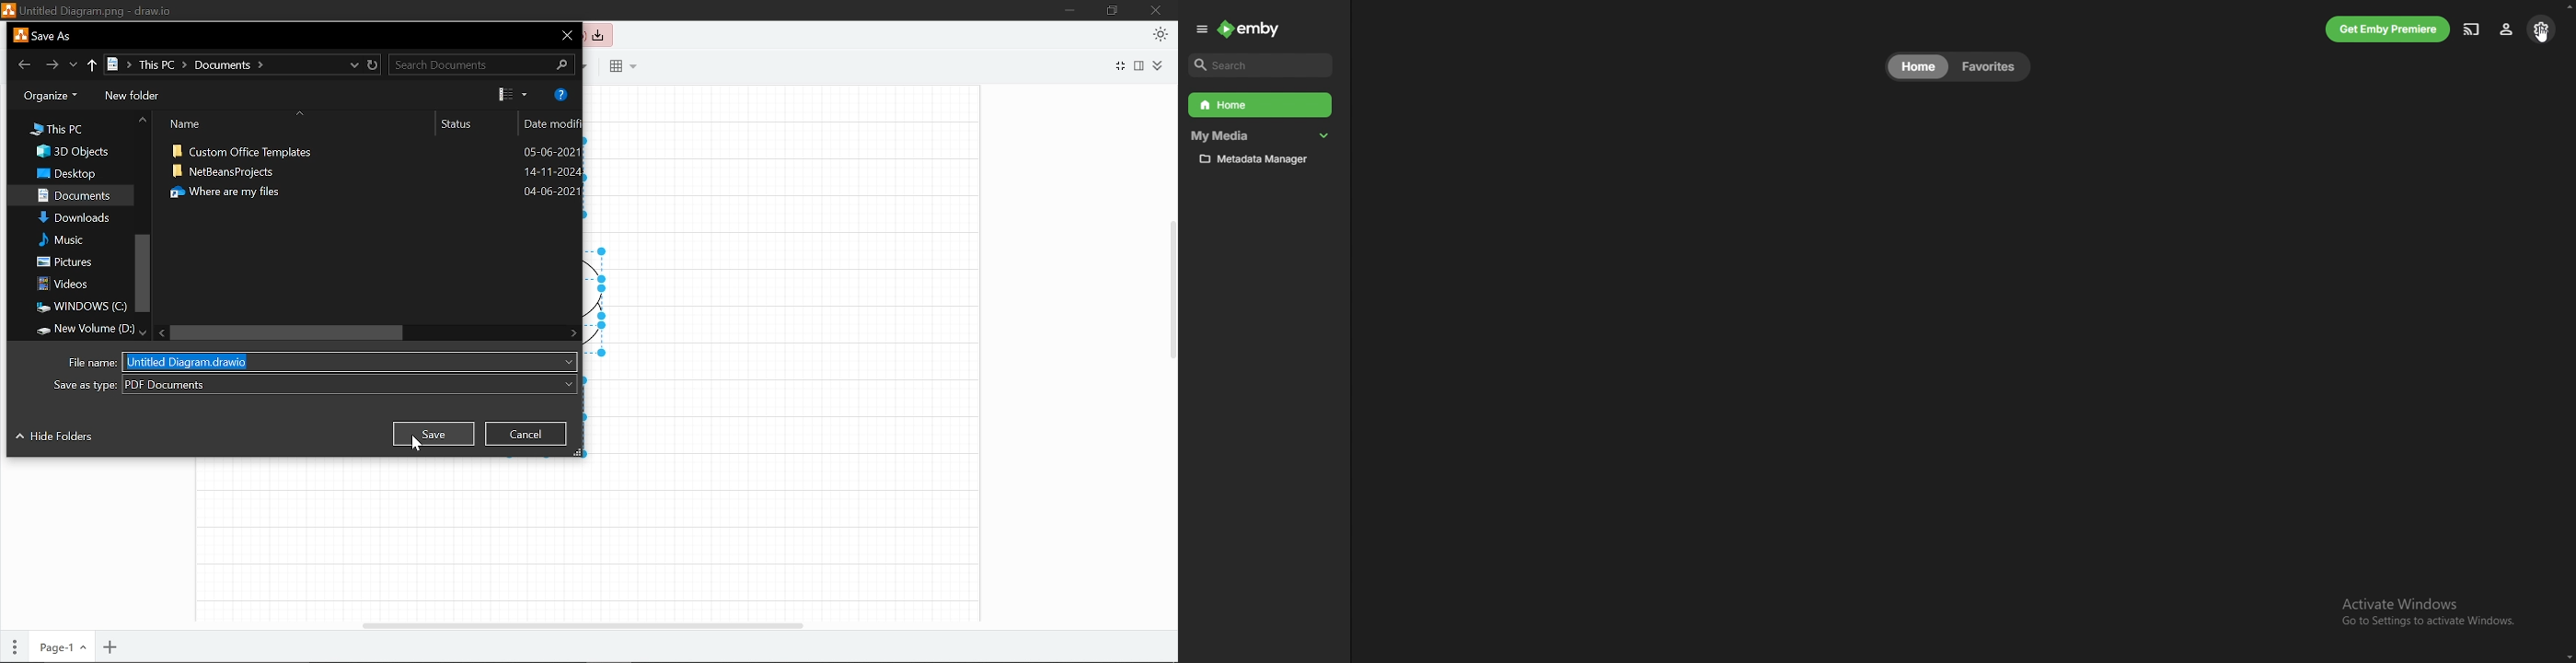 This screenshot has height=672, width=2576. I want to click on Current page, so click(61, 647).